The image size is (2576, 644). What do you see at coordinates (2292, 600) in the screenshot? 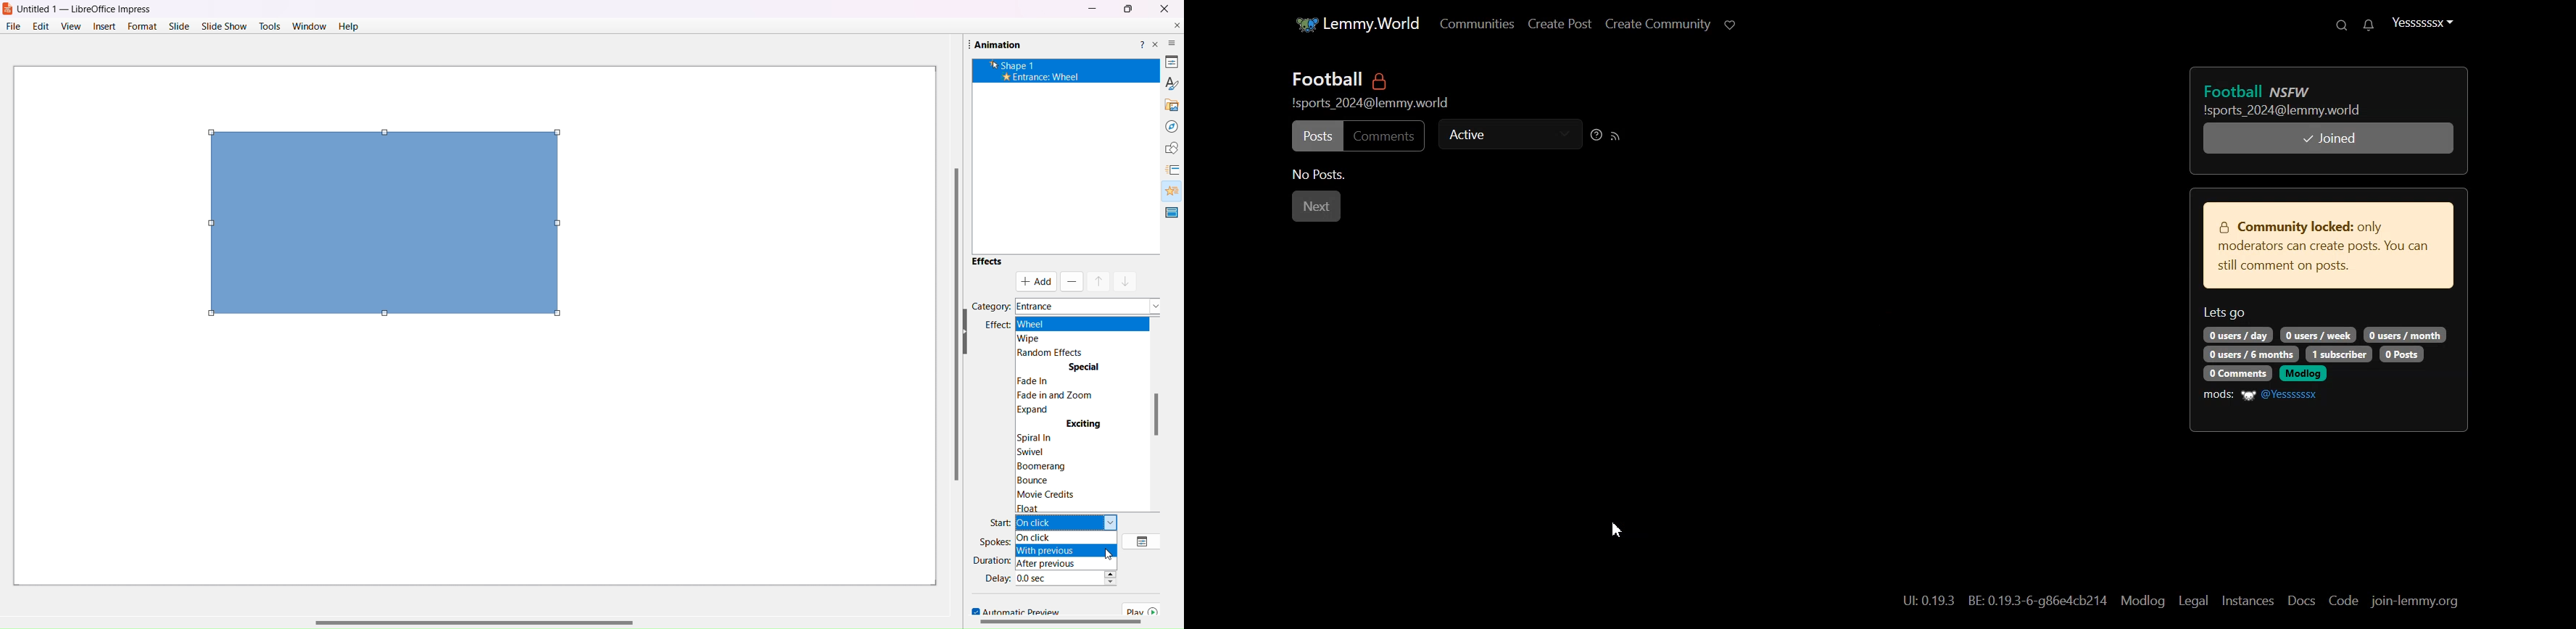
I see `Docs` at bounding box center [2292, 600].